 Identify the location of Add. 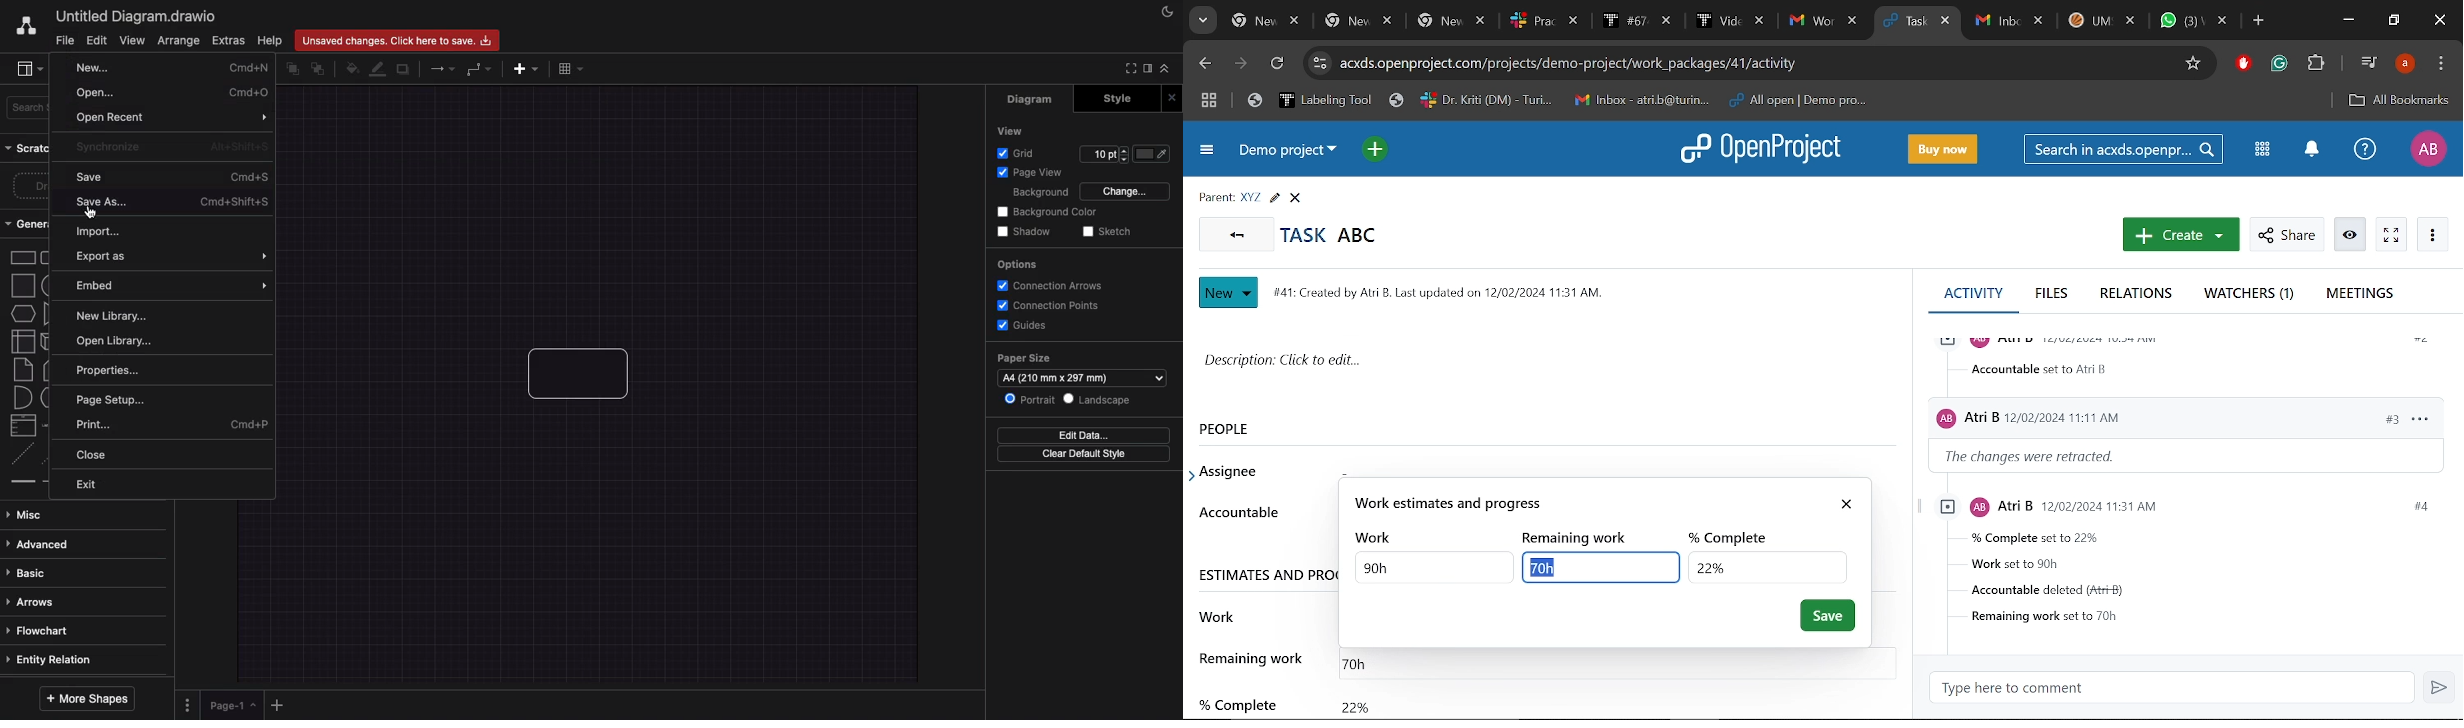
(276, 704).